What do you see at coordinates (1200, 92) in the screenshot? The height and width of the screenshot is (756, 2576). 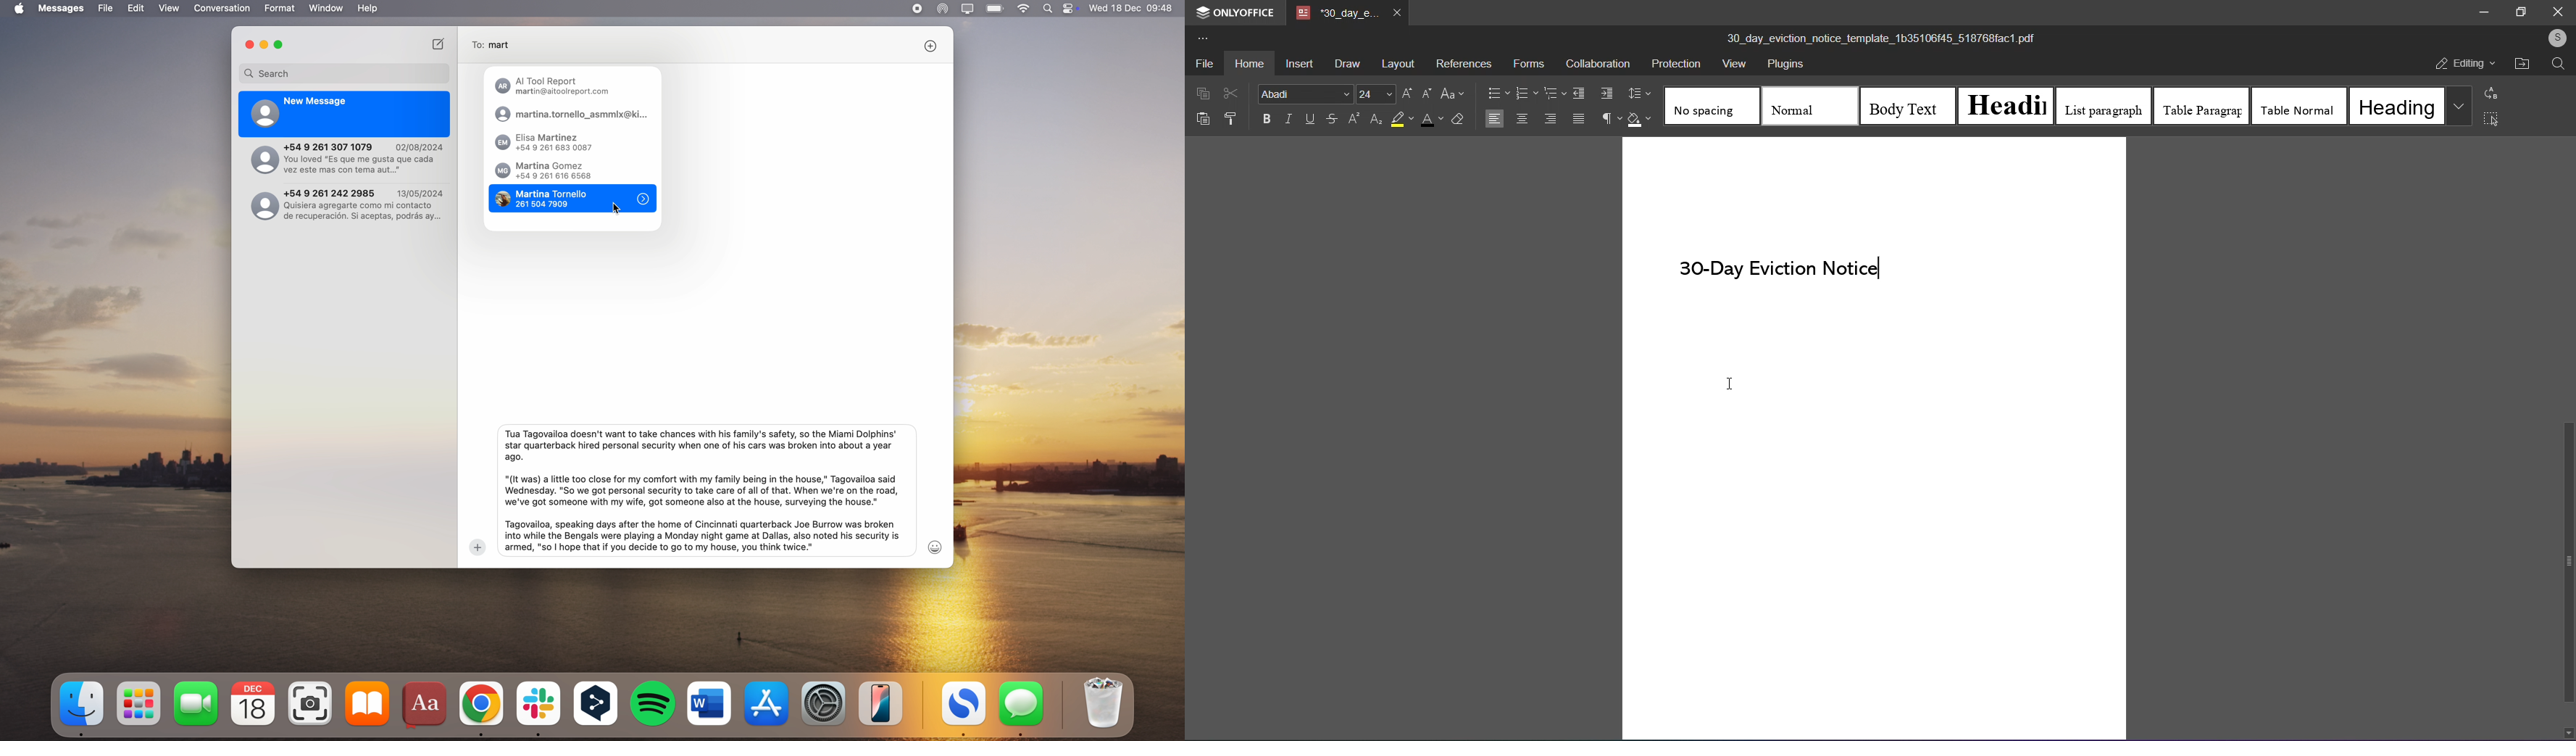 I see `copy` at bounding box center [1200, 92].